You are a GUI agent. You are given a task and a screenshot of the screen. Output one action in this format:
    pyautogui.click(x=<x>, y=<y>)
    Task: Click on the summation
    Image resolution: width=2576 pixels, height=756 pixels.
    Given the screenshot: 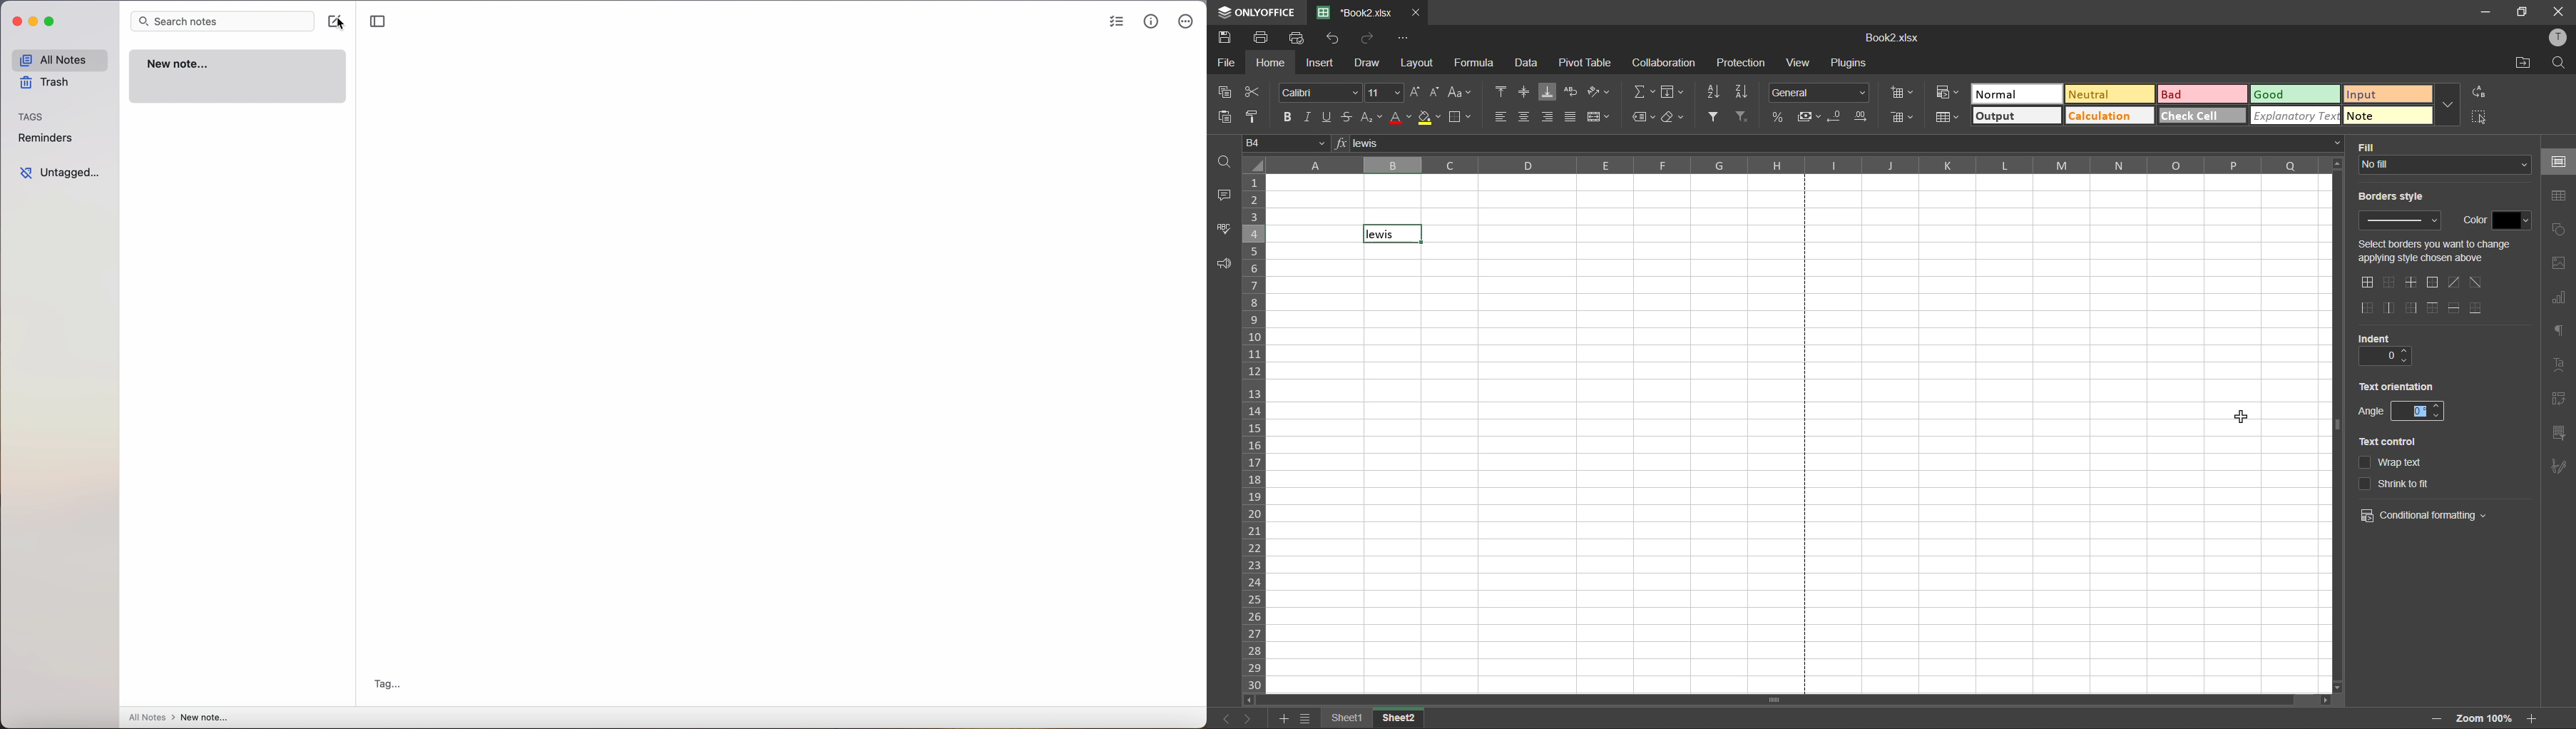 What is the action you would take?
    pyautogui.click(x=1642, y=93)
    